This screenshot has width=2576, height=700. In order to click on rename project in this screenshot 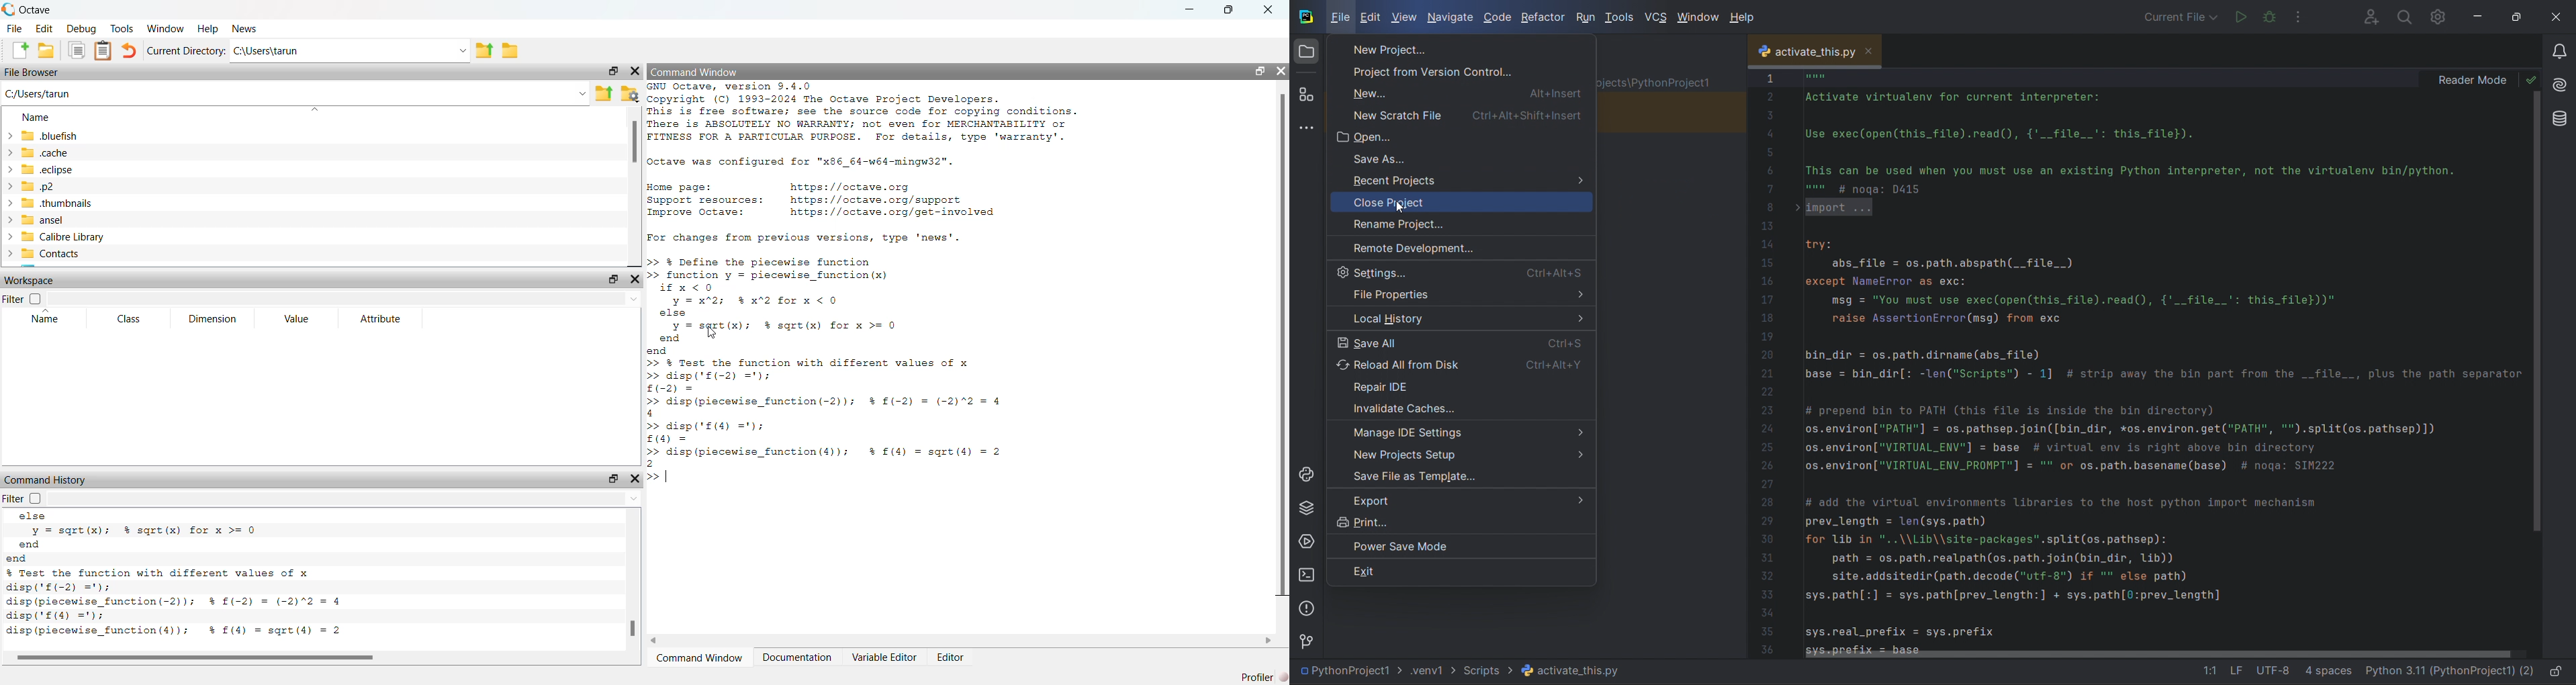, I will do `click(1461, 222)`.